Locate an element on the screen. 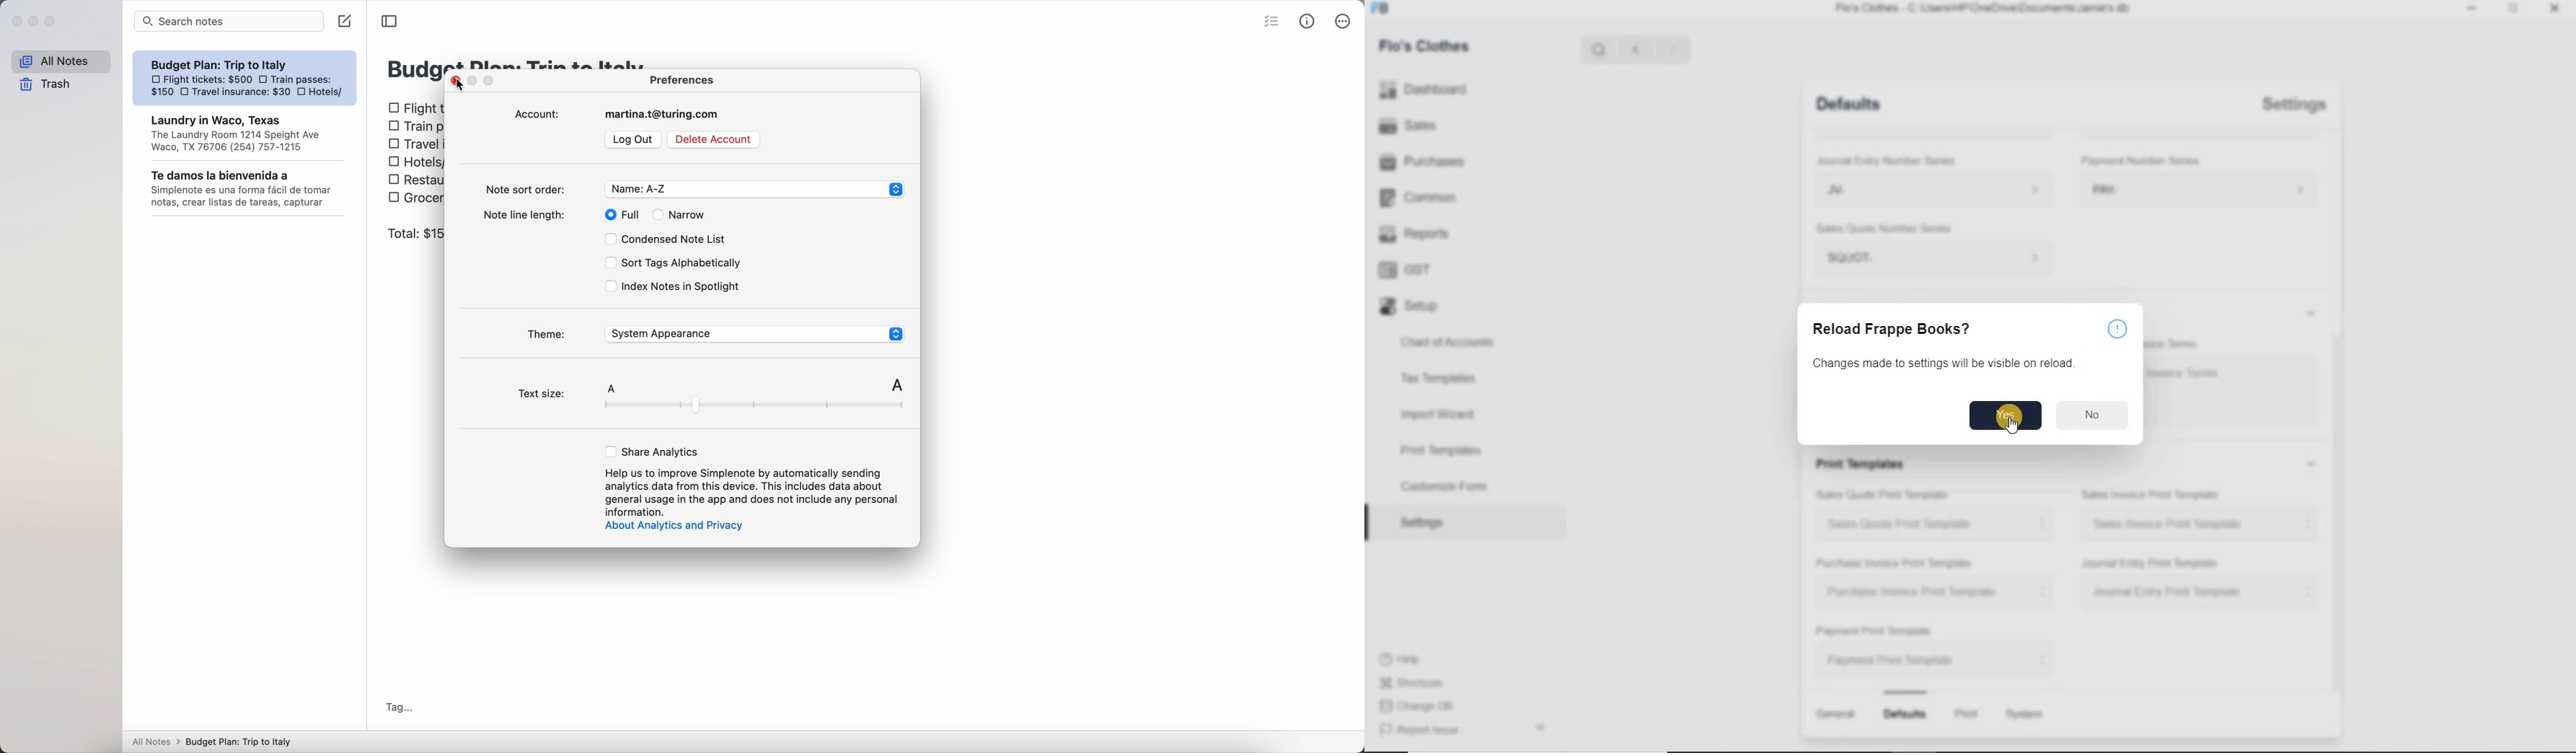 The height and width of the screenshot is (756, 2576). Purchases is located at coordinates (1425, 162).